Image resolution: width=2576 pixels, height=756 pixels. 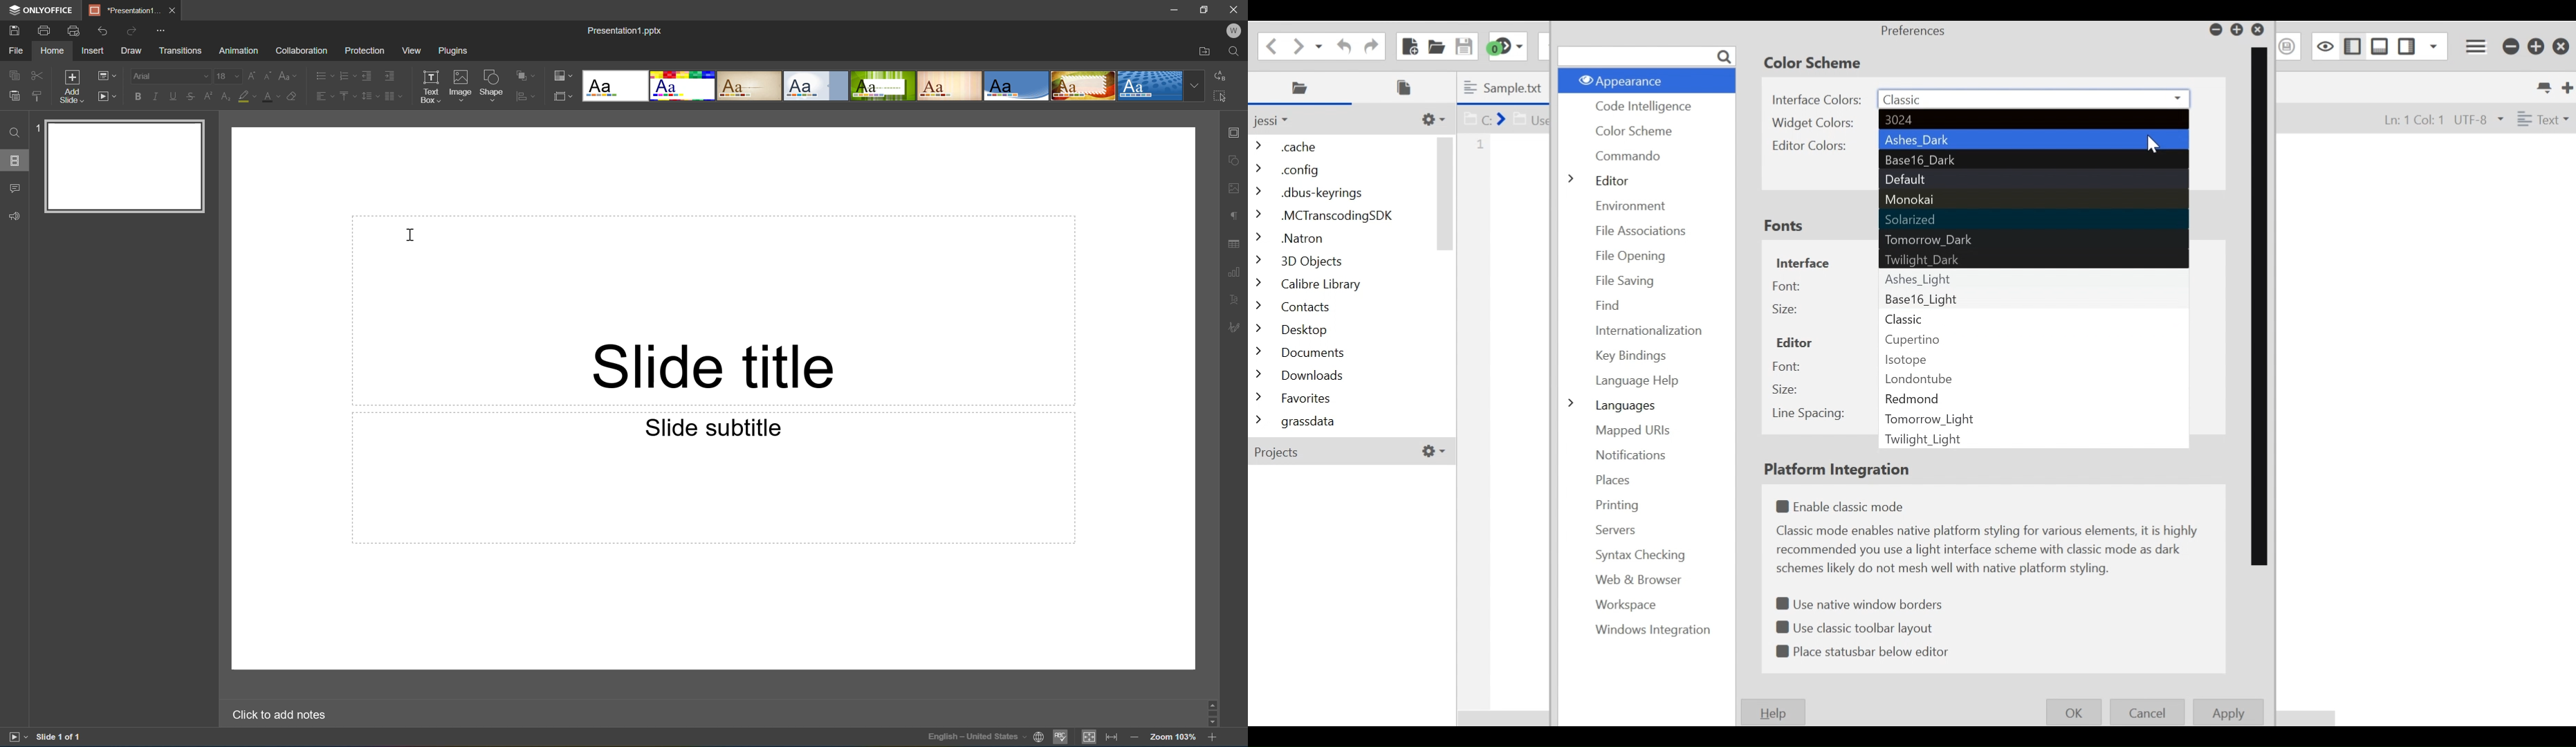 What do you see at coordinates (1091, 736) in the screenshot?
I see `Fit to slide` at bounding box center [1091, 736].